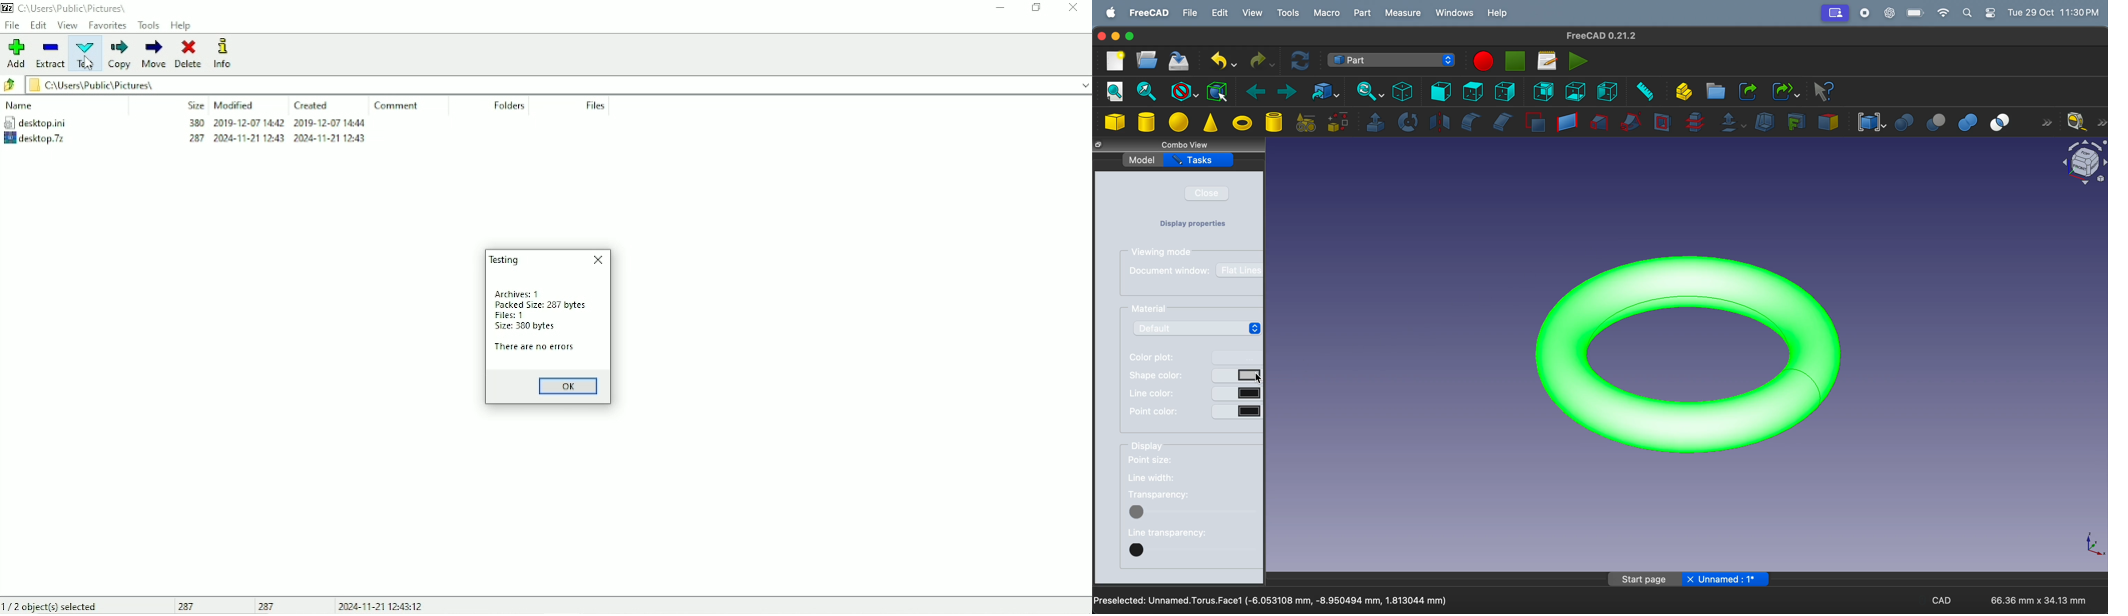 This screenshot has height=616, width=2128. Describe the element at coordinates (1166, 447) in the screenshot. I see `display` at that location.